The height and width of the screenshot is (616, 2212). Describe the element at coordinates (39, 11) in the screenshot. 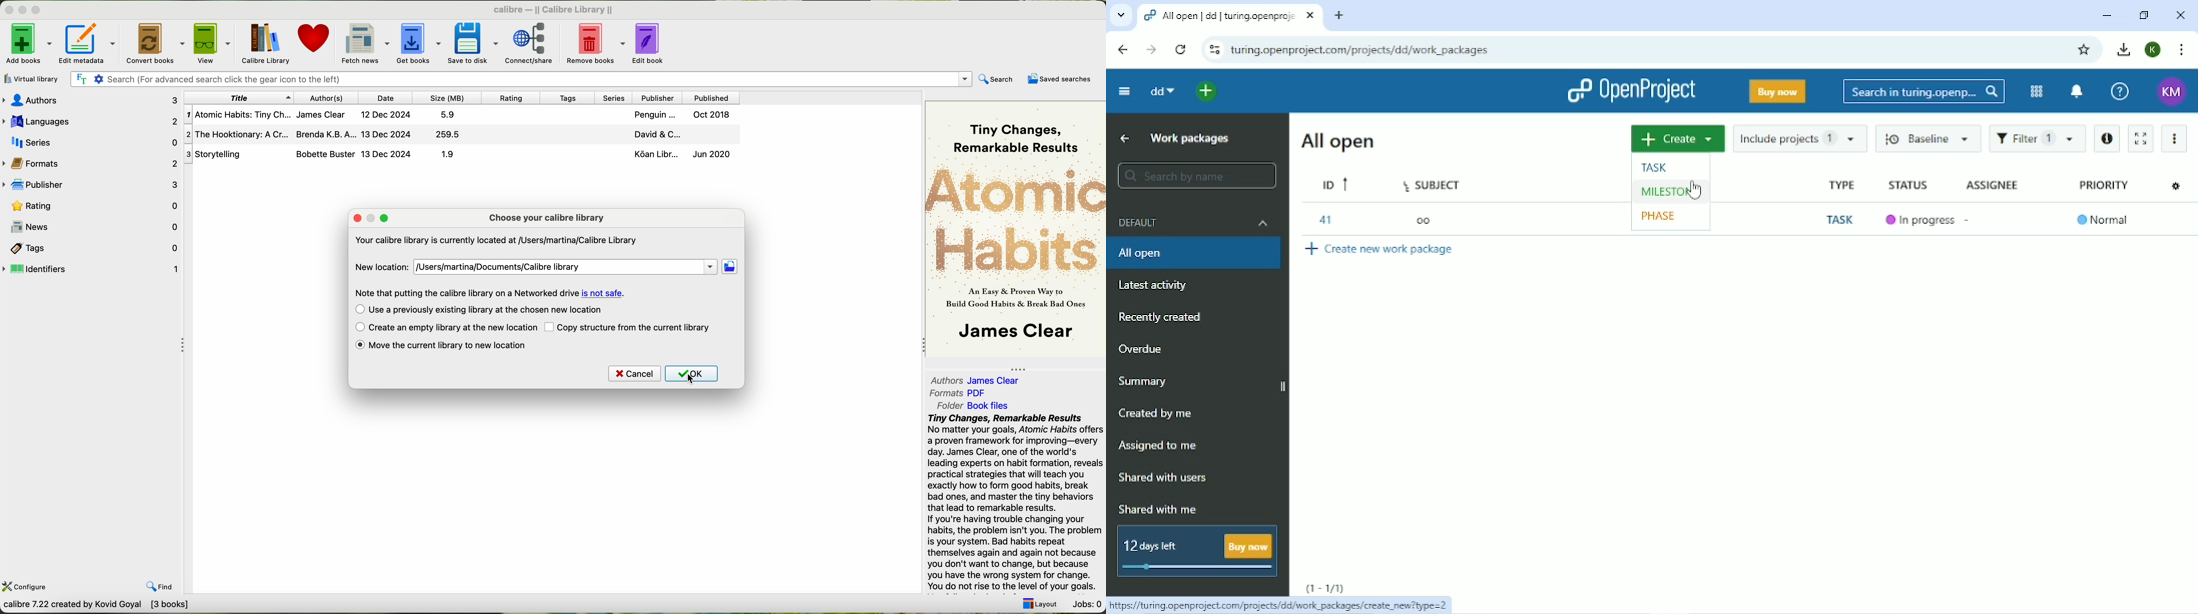

I see `maximize window` at that location.